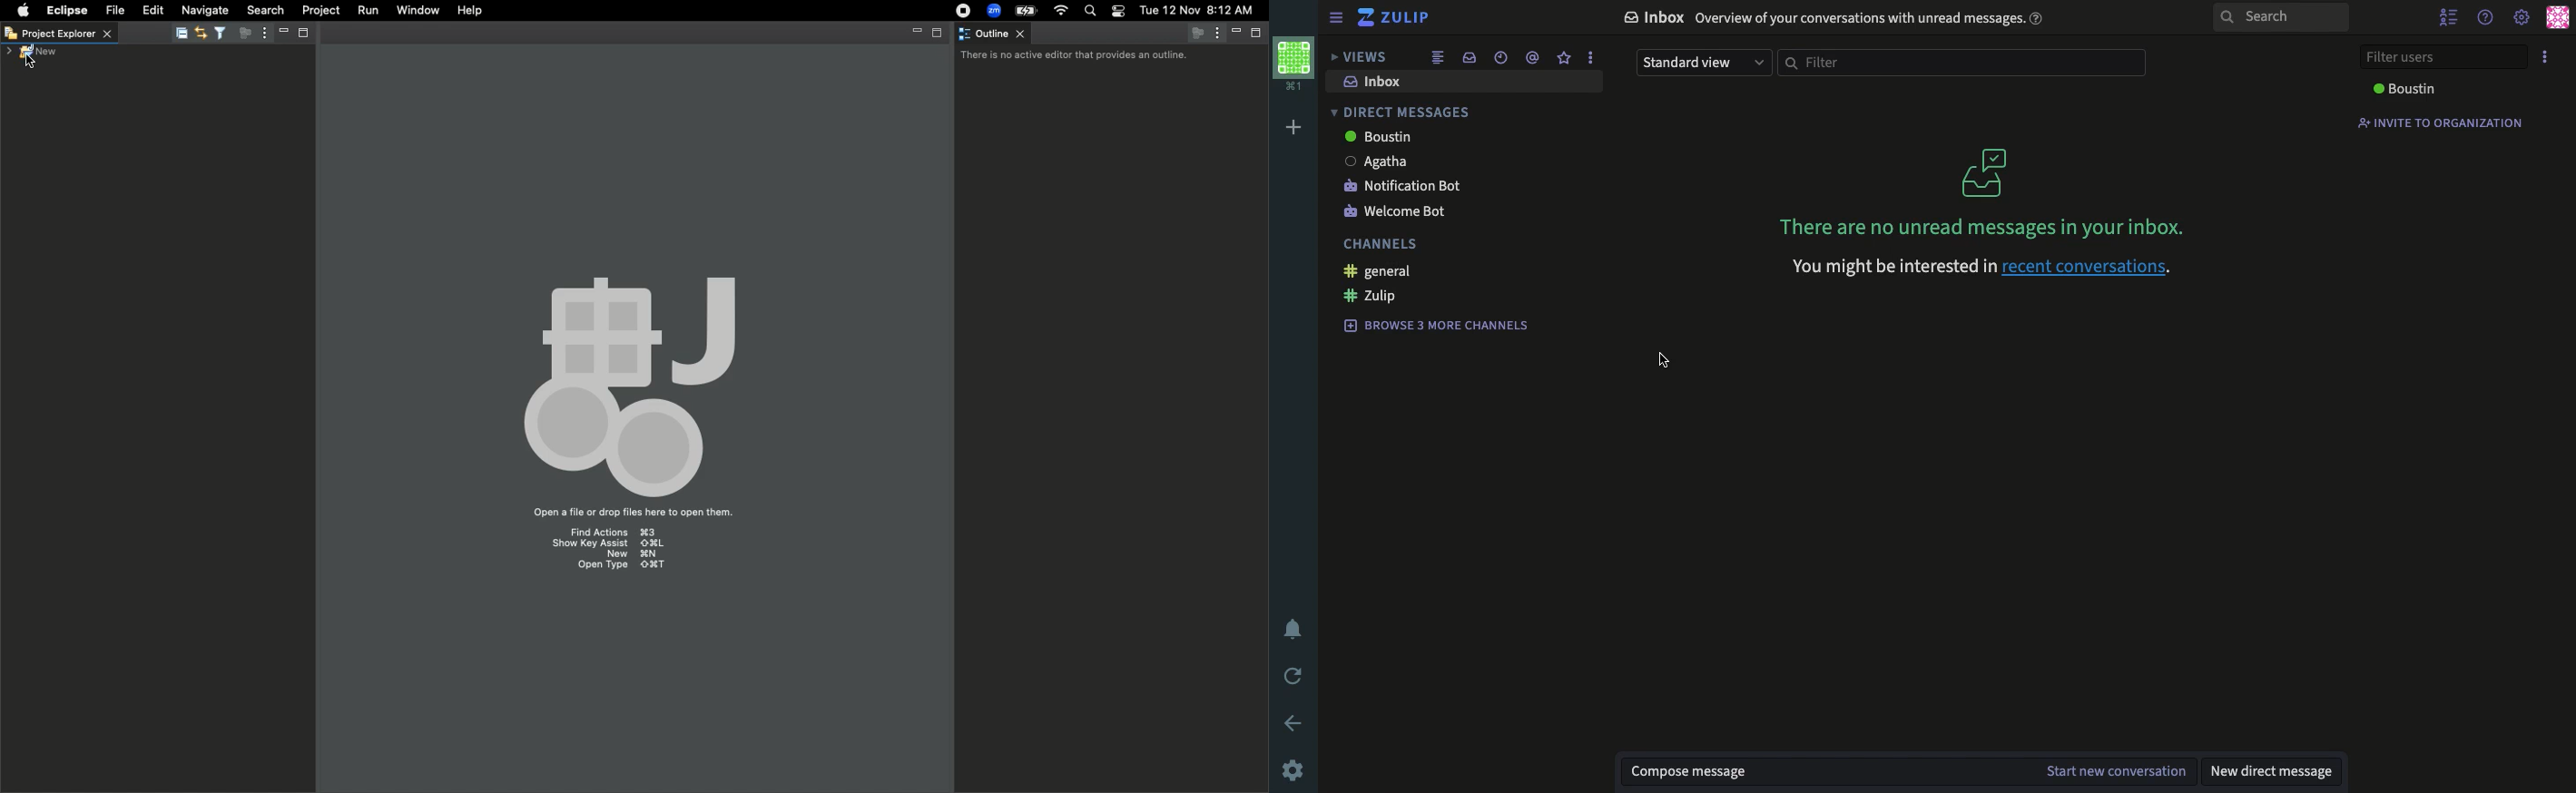 Image resolution: width=2576 pixels, height=812 pixels. Describe the element at coordinates (1074, 56) in the screenshot. I see `There is no active editor that provides an outline` at that location.